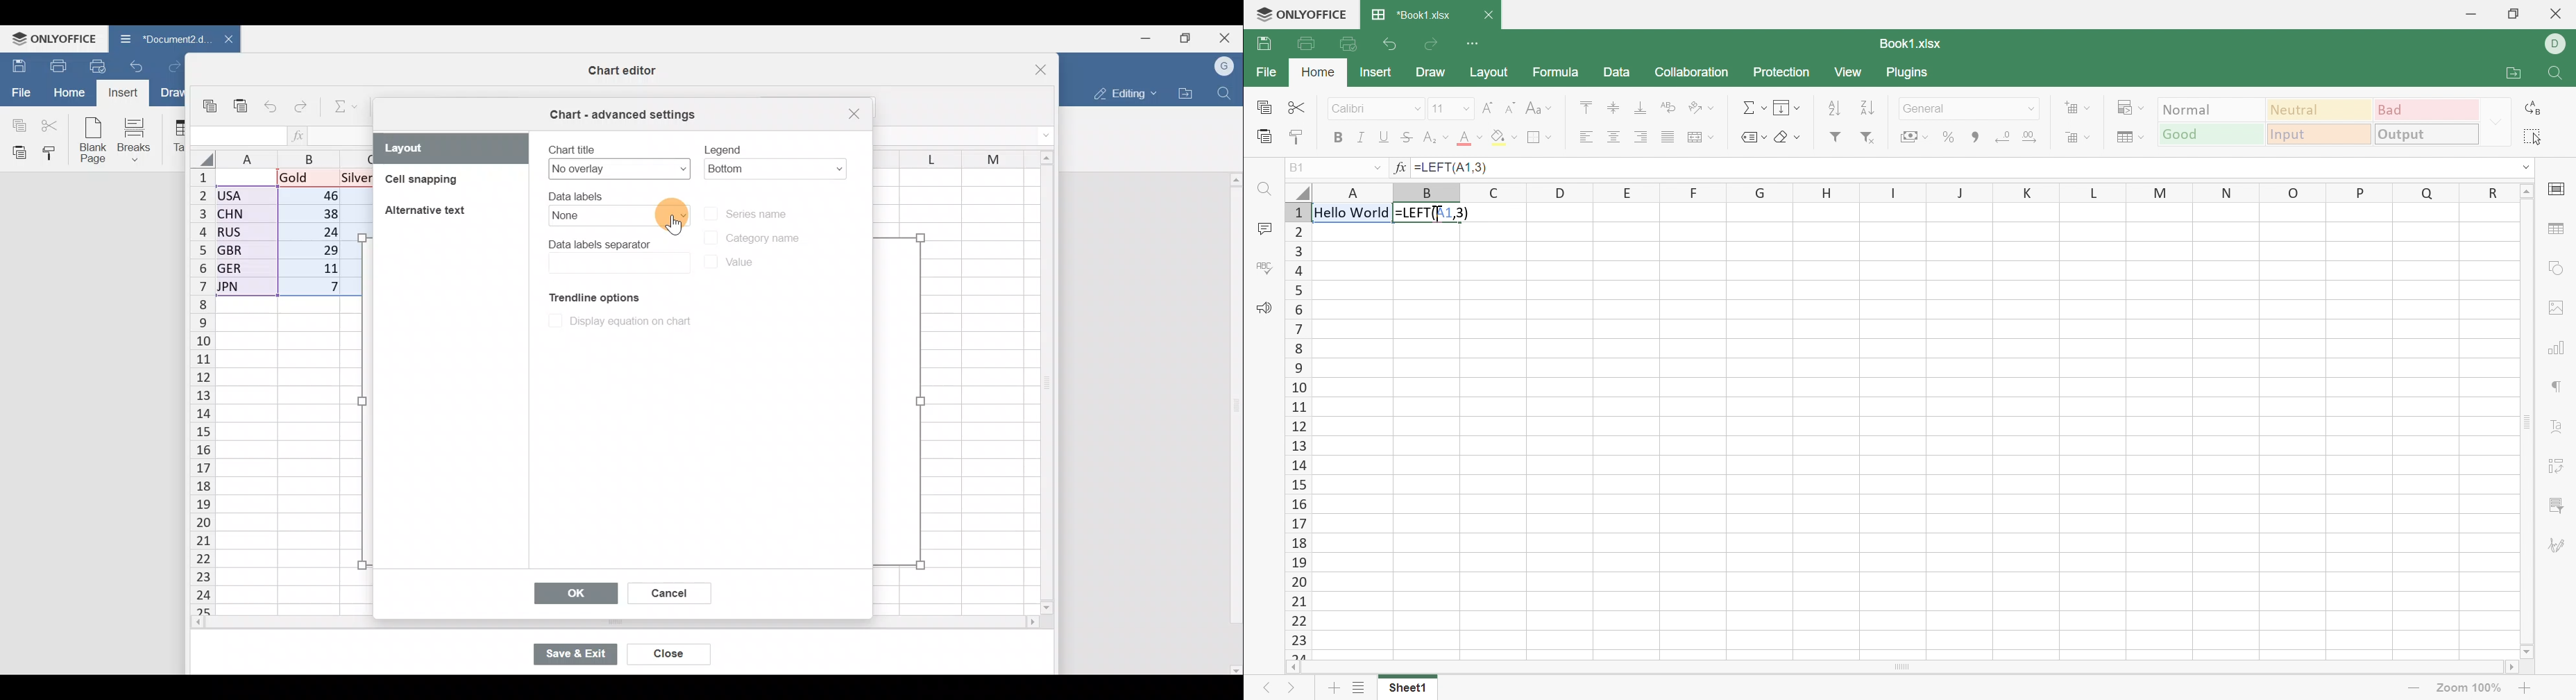 The height and width of the screenshot is (700, 2576). I want to click on Decrement font size, so click(1511, 106).